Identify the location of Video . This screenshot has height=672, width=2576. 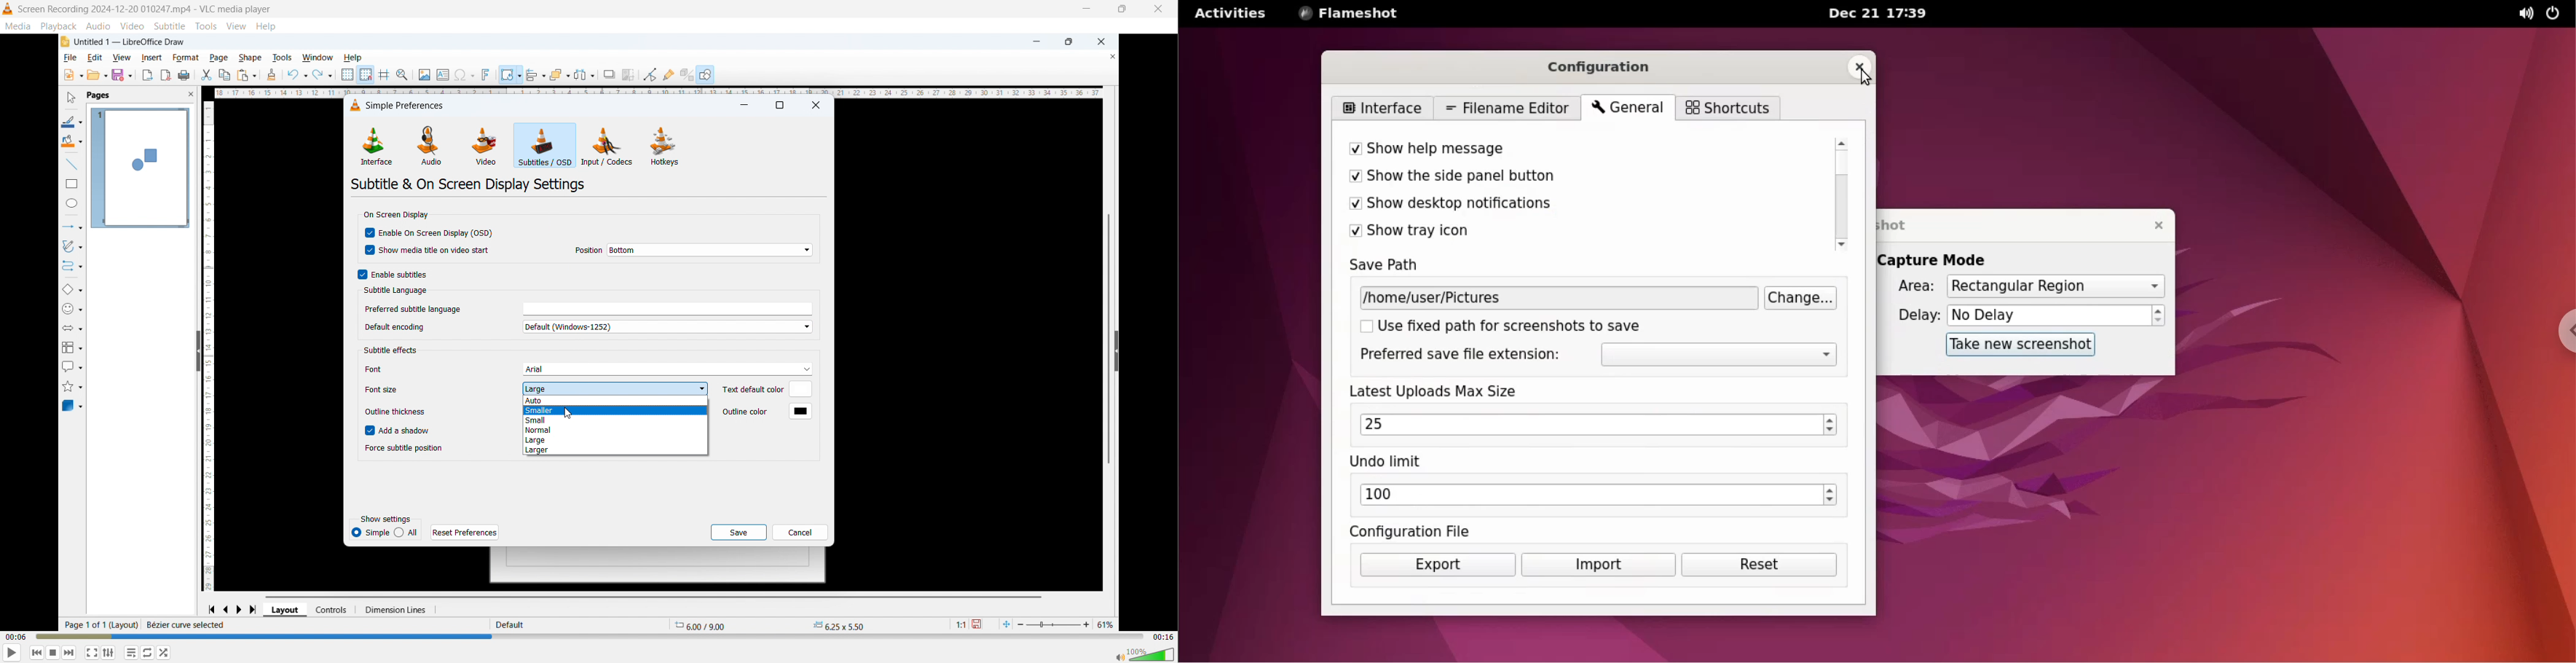
(484, 145).